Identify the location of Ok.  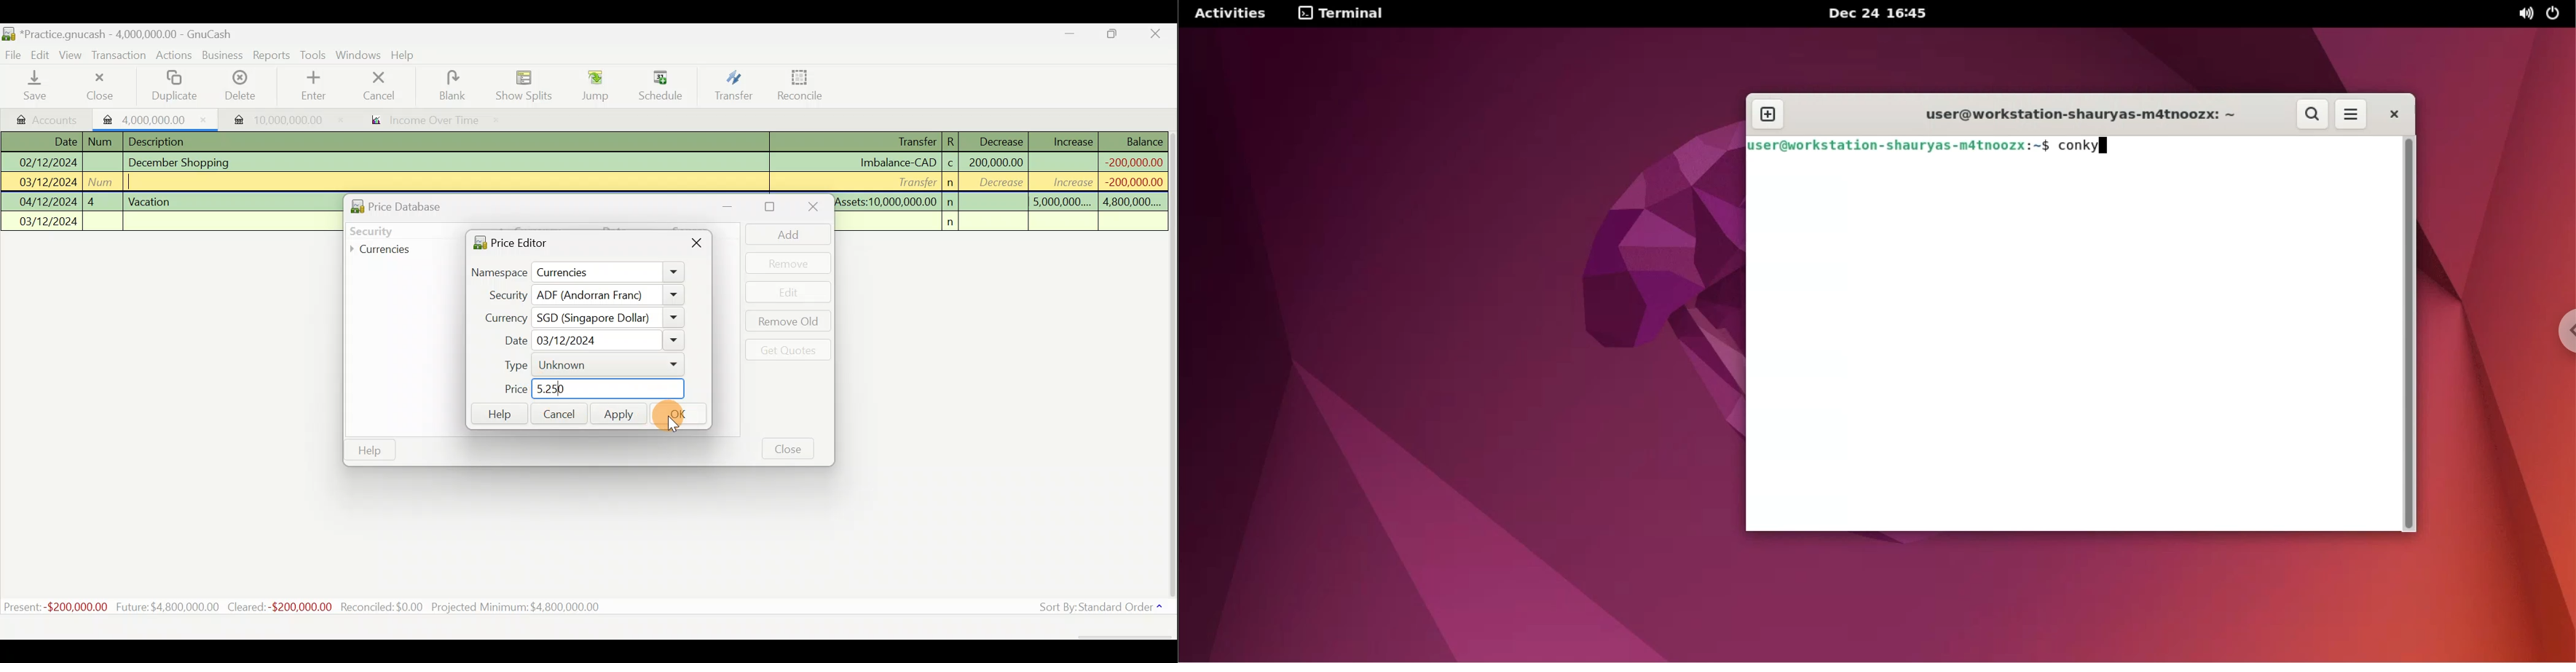
(679, 415).